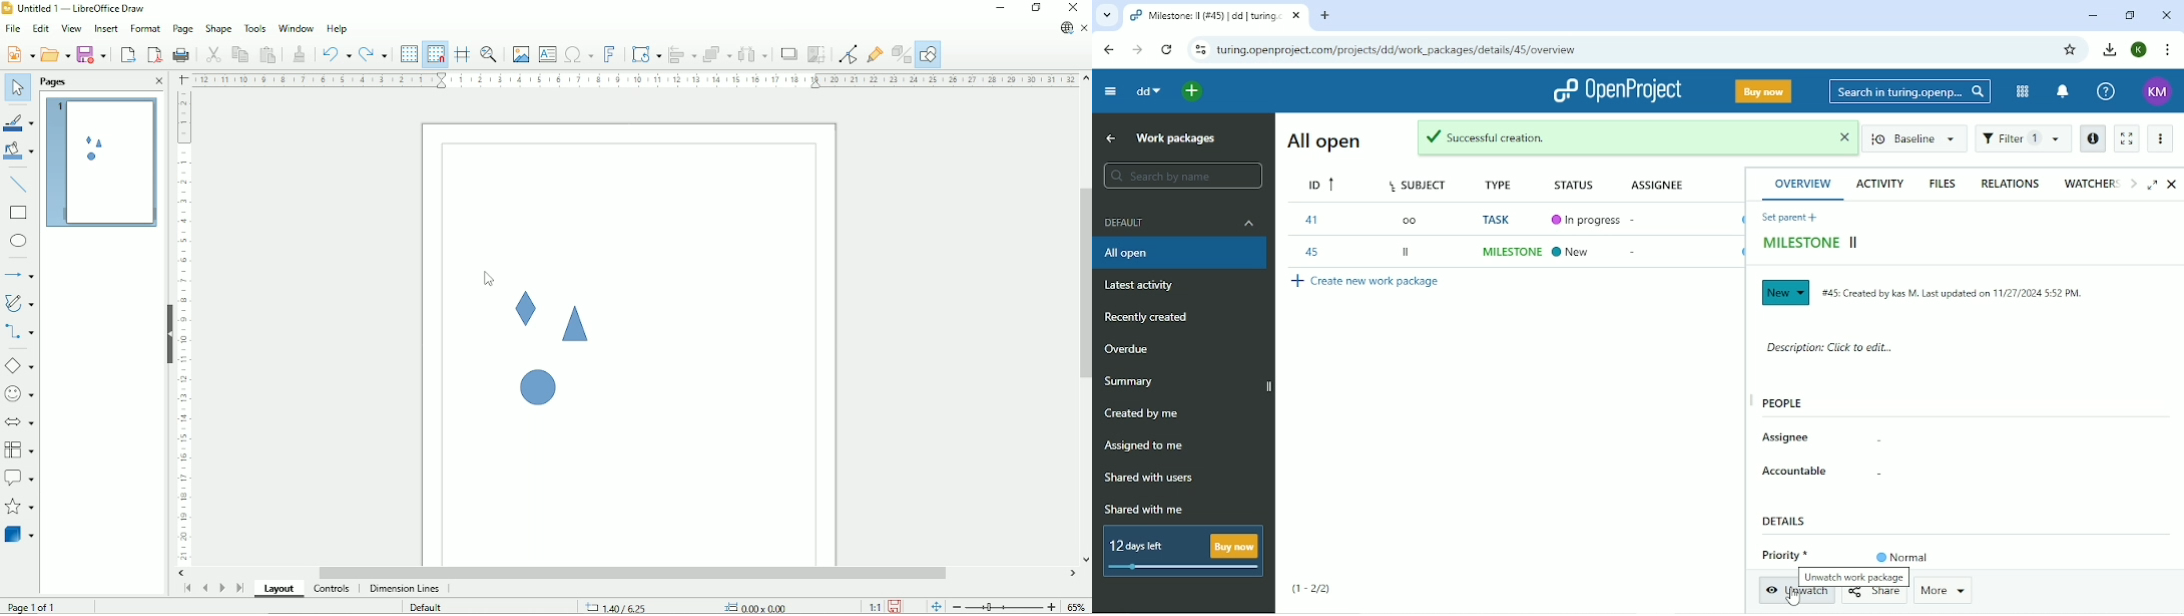 Image resolution: width=2184 pixels, height=616 pixels. What do you see at coordinates (1184, 175) in the screenshot?
I see `Search by name` at bounding box center [1184, 175].